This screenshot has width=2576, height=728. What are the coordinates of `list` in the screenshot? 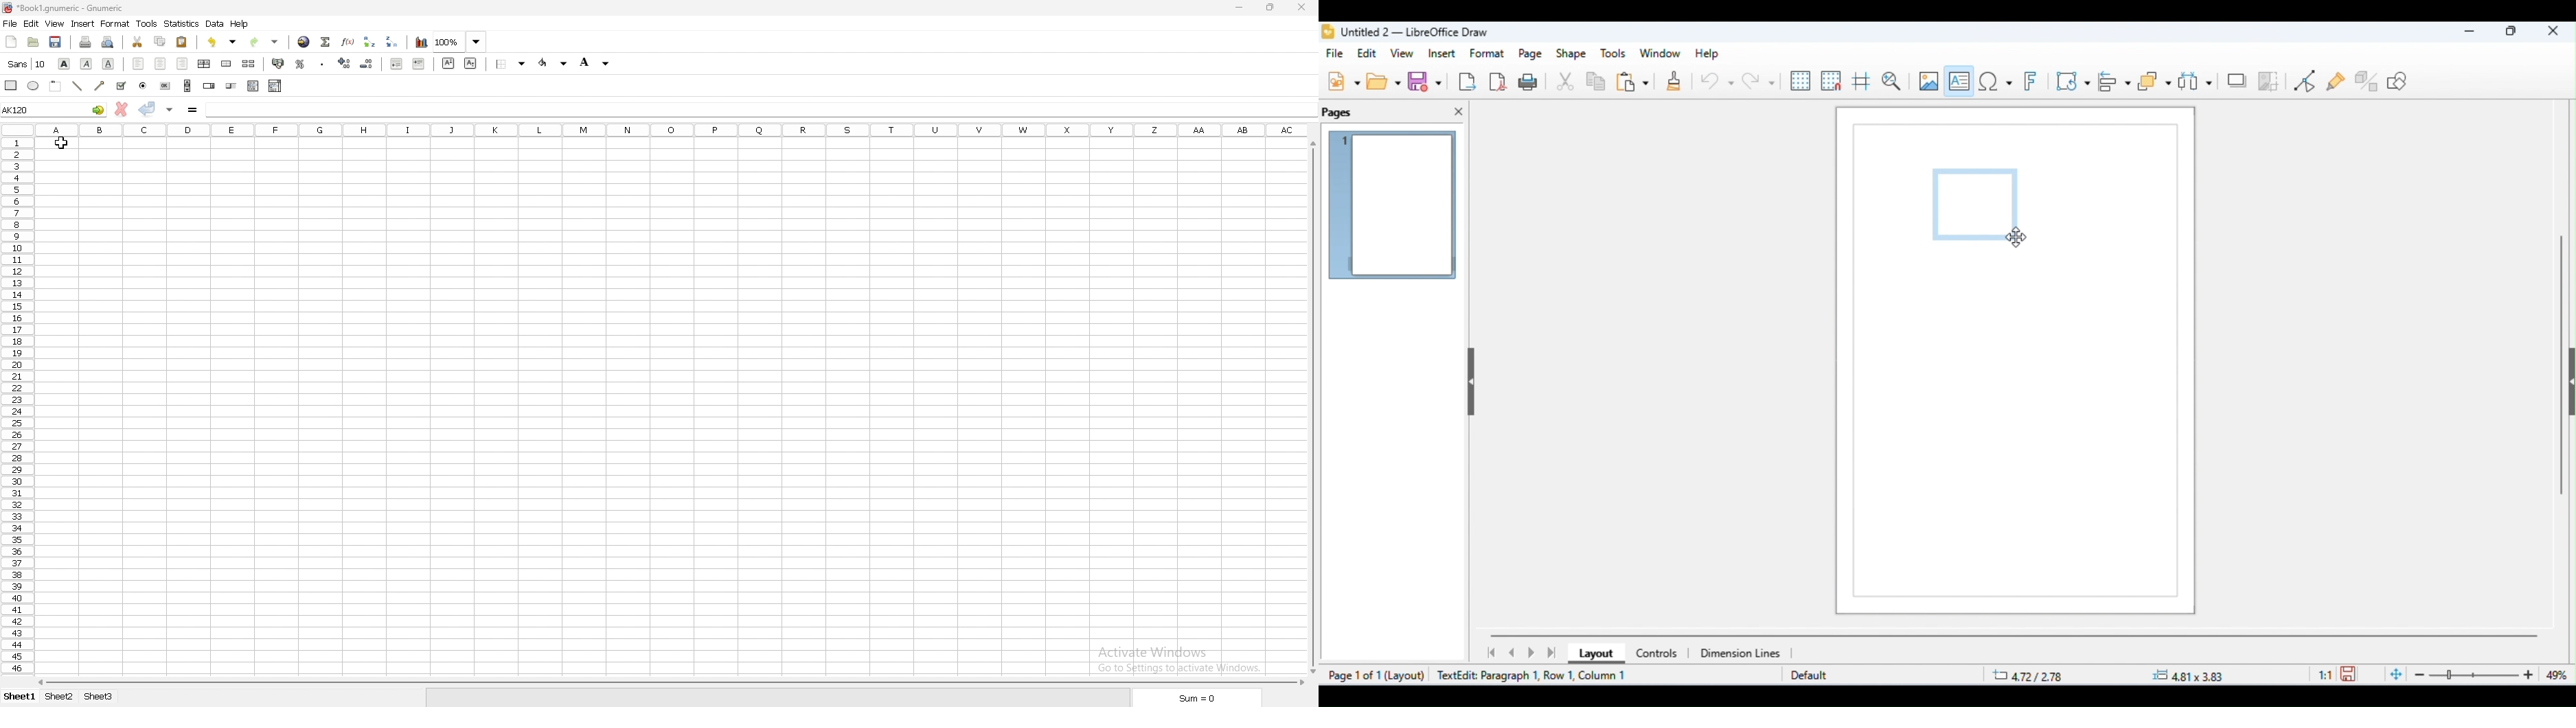 It's located at (254, 85).